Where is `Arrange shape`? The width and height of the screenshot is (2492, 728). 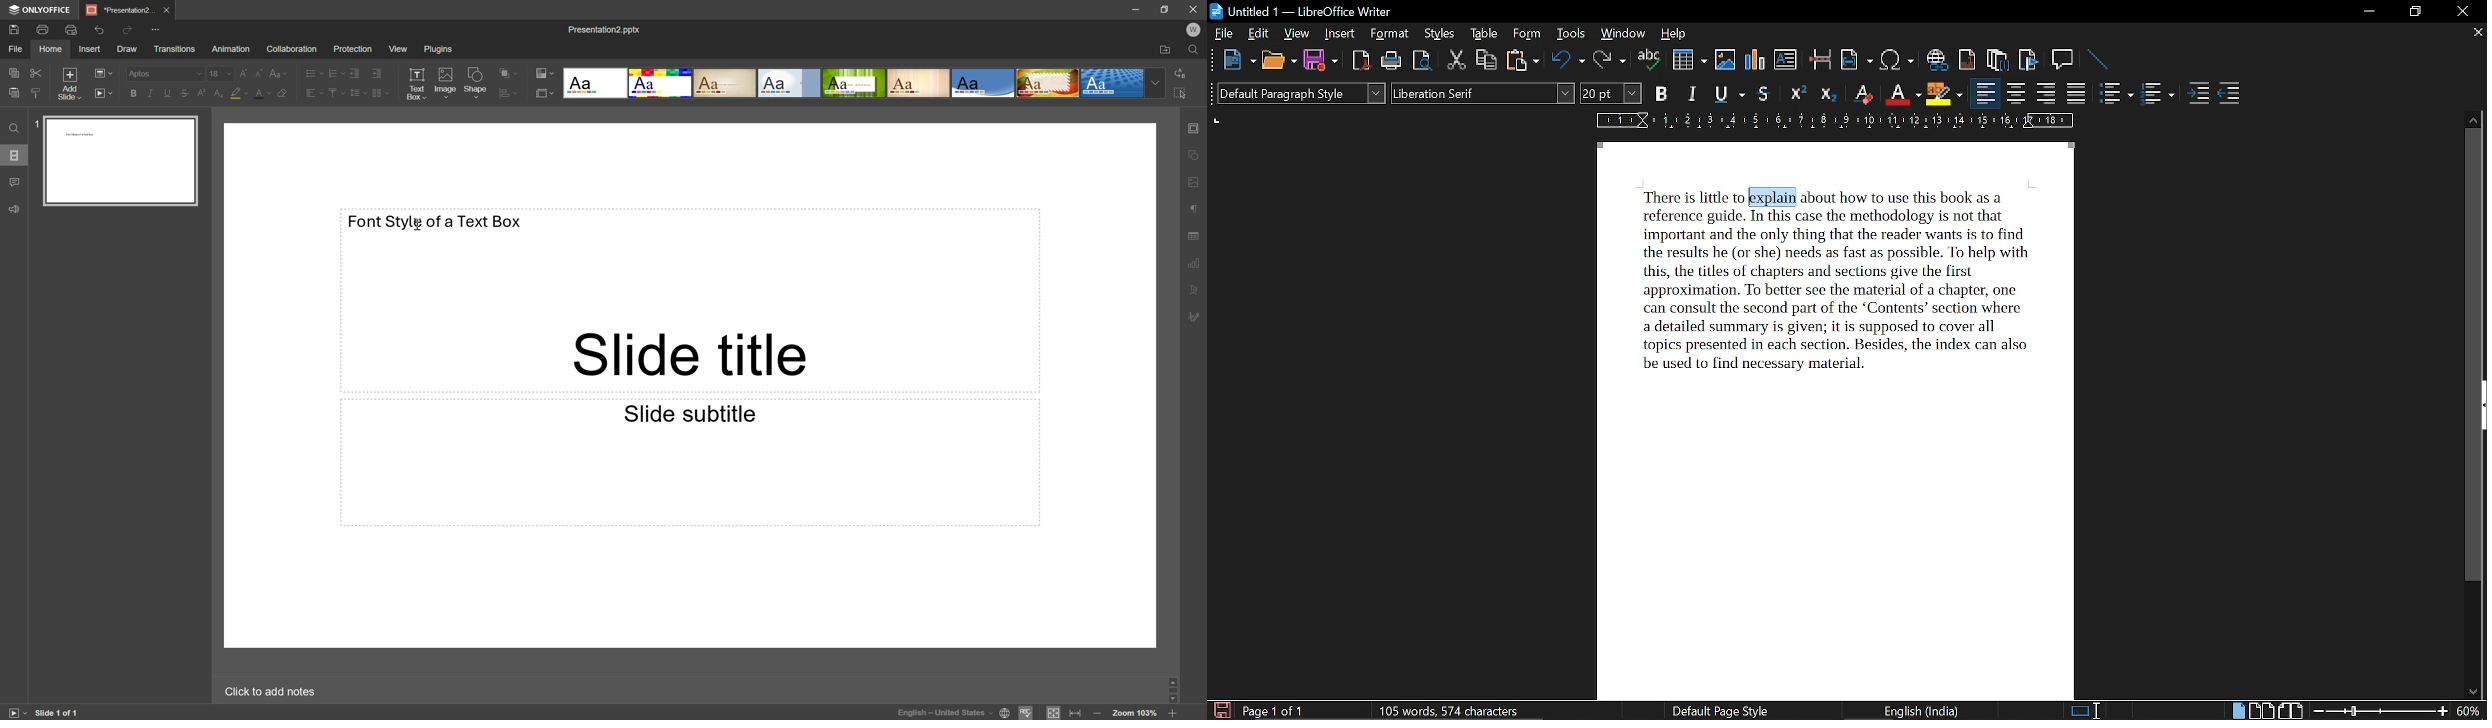 Arrange shape is located at coordinates (508, 71).